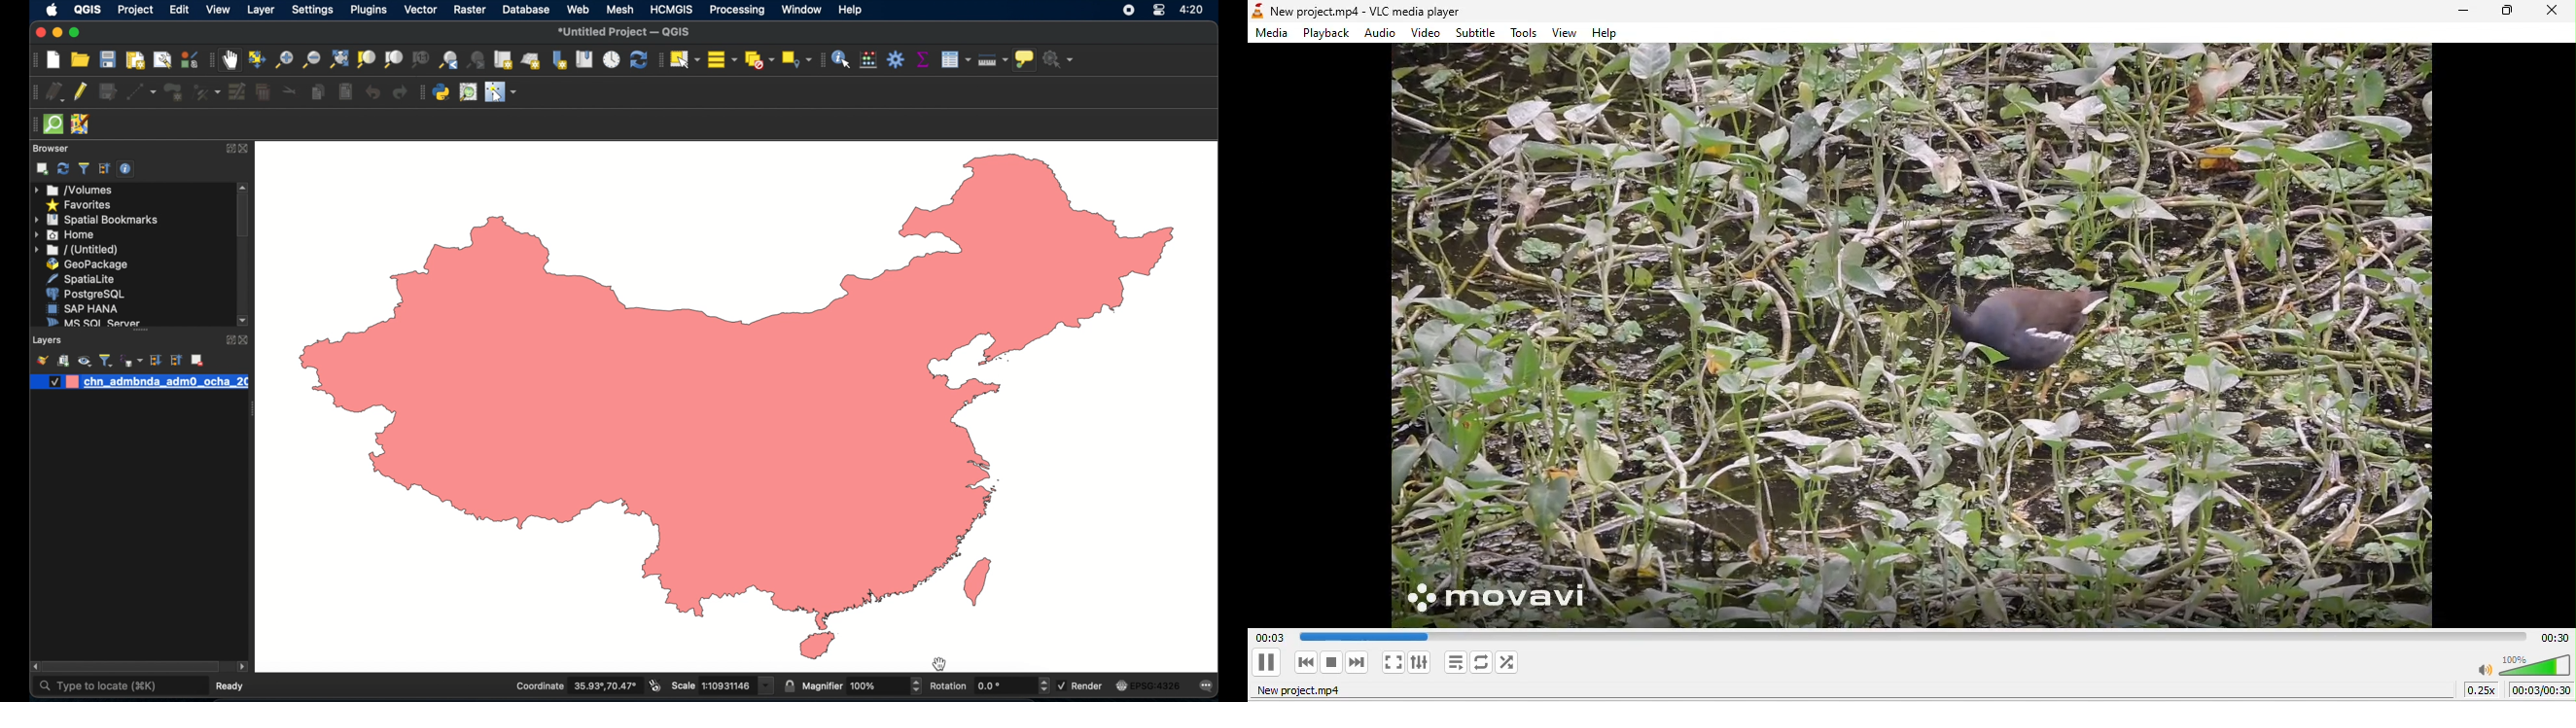 This screenshot has height=728, width=2576. What do you see at coordinates (1300, 662) in the screenshot?
I see `previous media` at bounding box center [1300, 662].